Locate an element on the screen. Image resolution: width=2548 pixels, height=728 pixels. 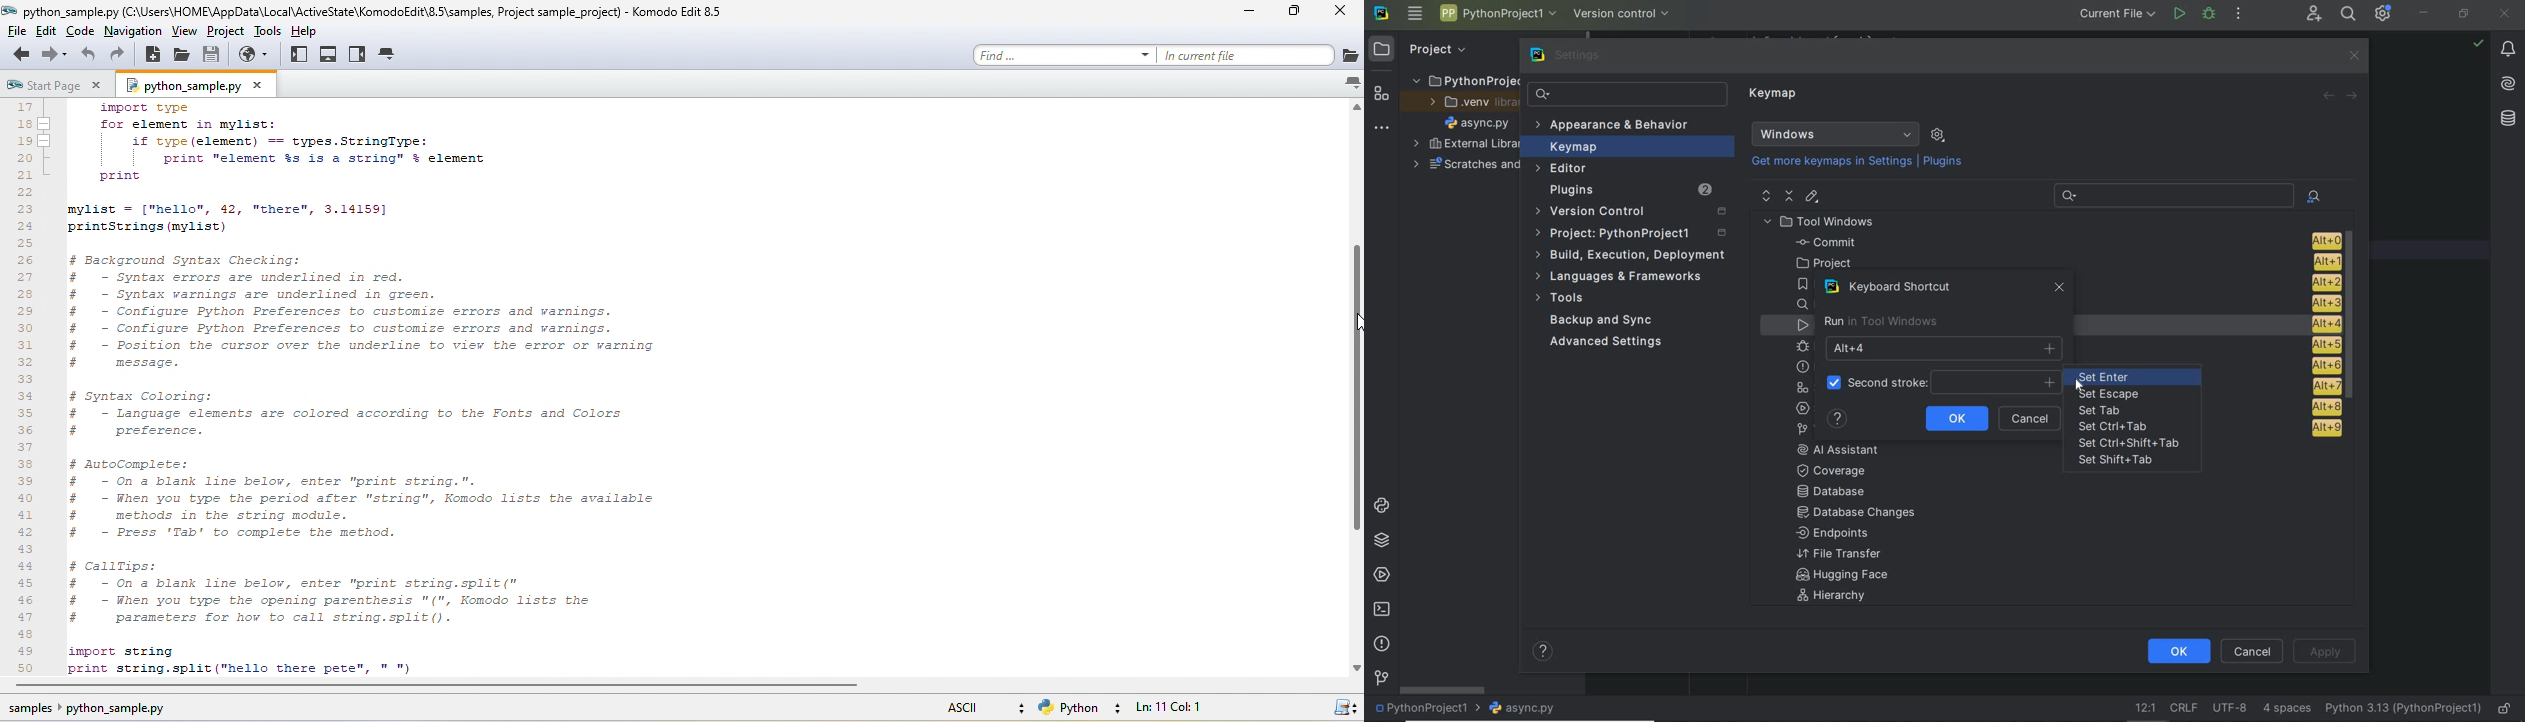
project name is located at coordinates (1424, 710).